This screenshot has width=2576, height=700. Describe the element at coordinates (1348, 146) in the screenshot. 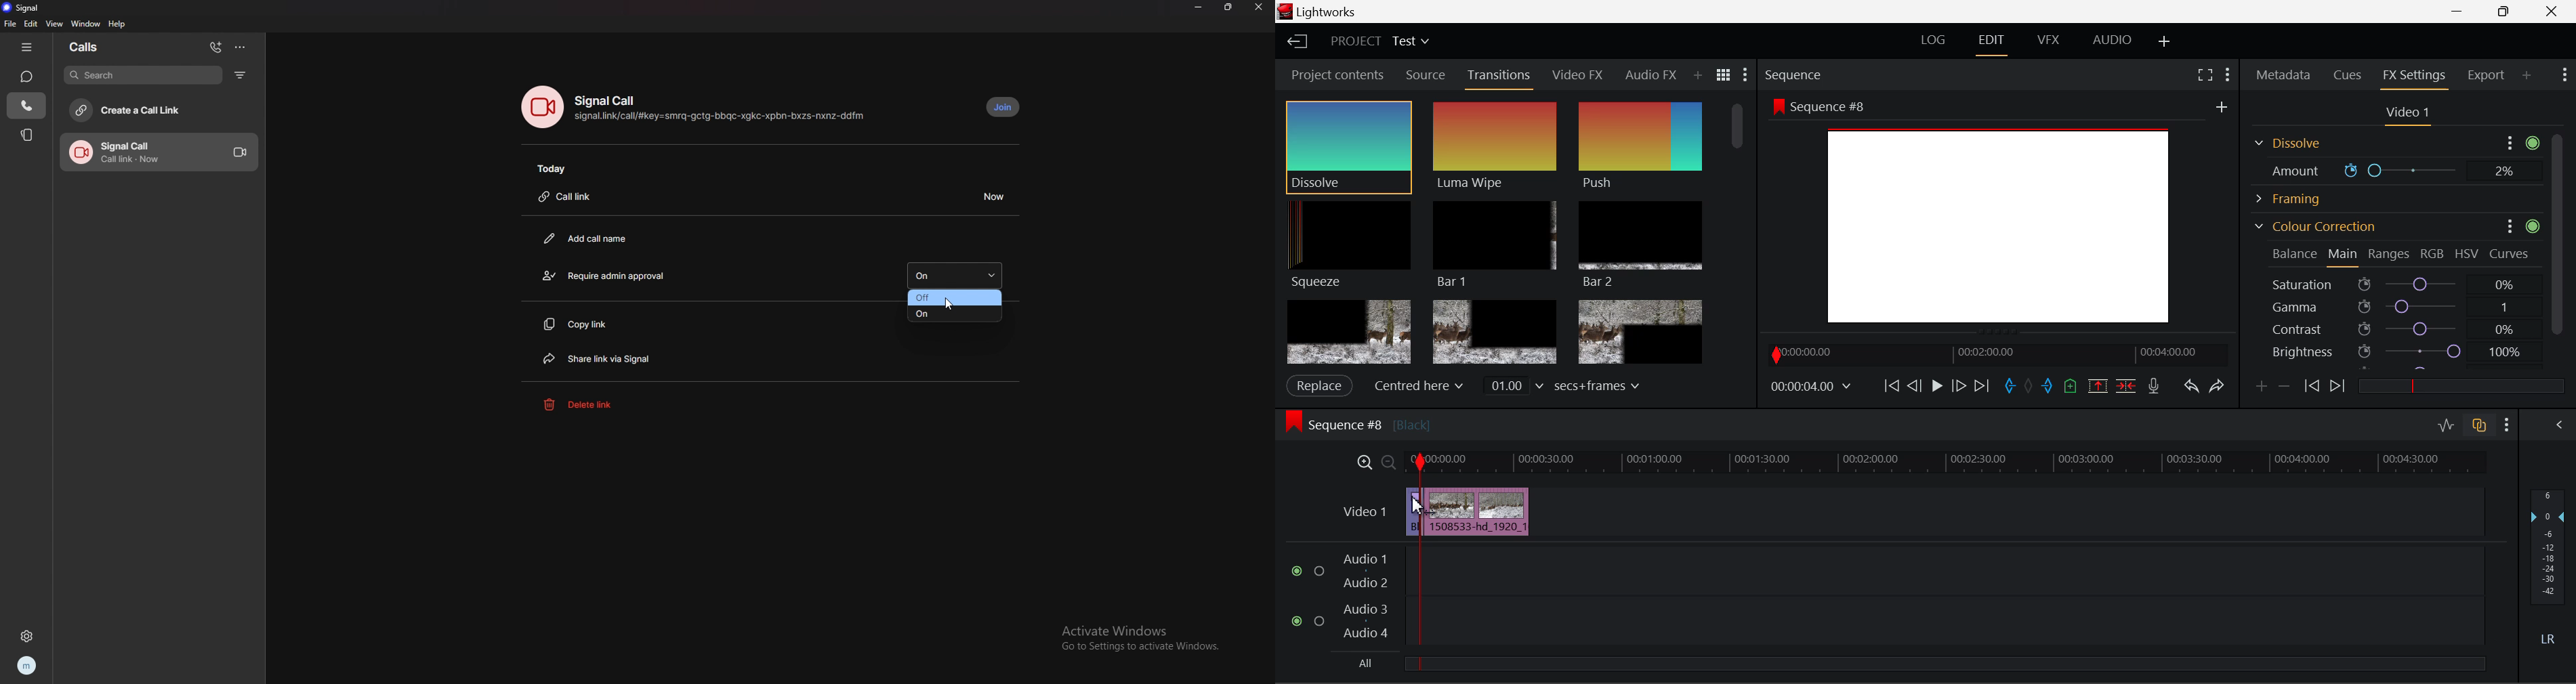

I see `Cursor MOUSE_DOWN on Dissolve` at that location.